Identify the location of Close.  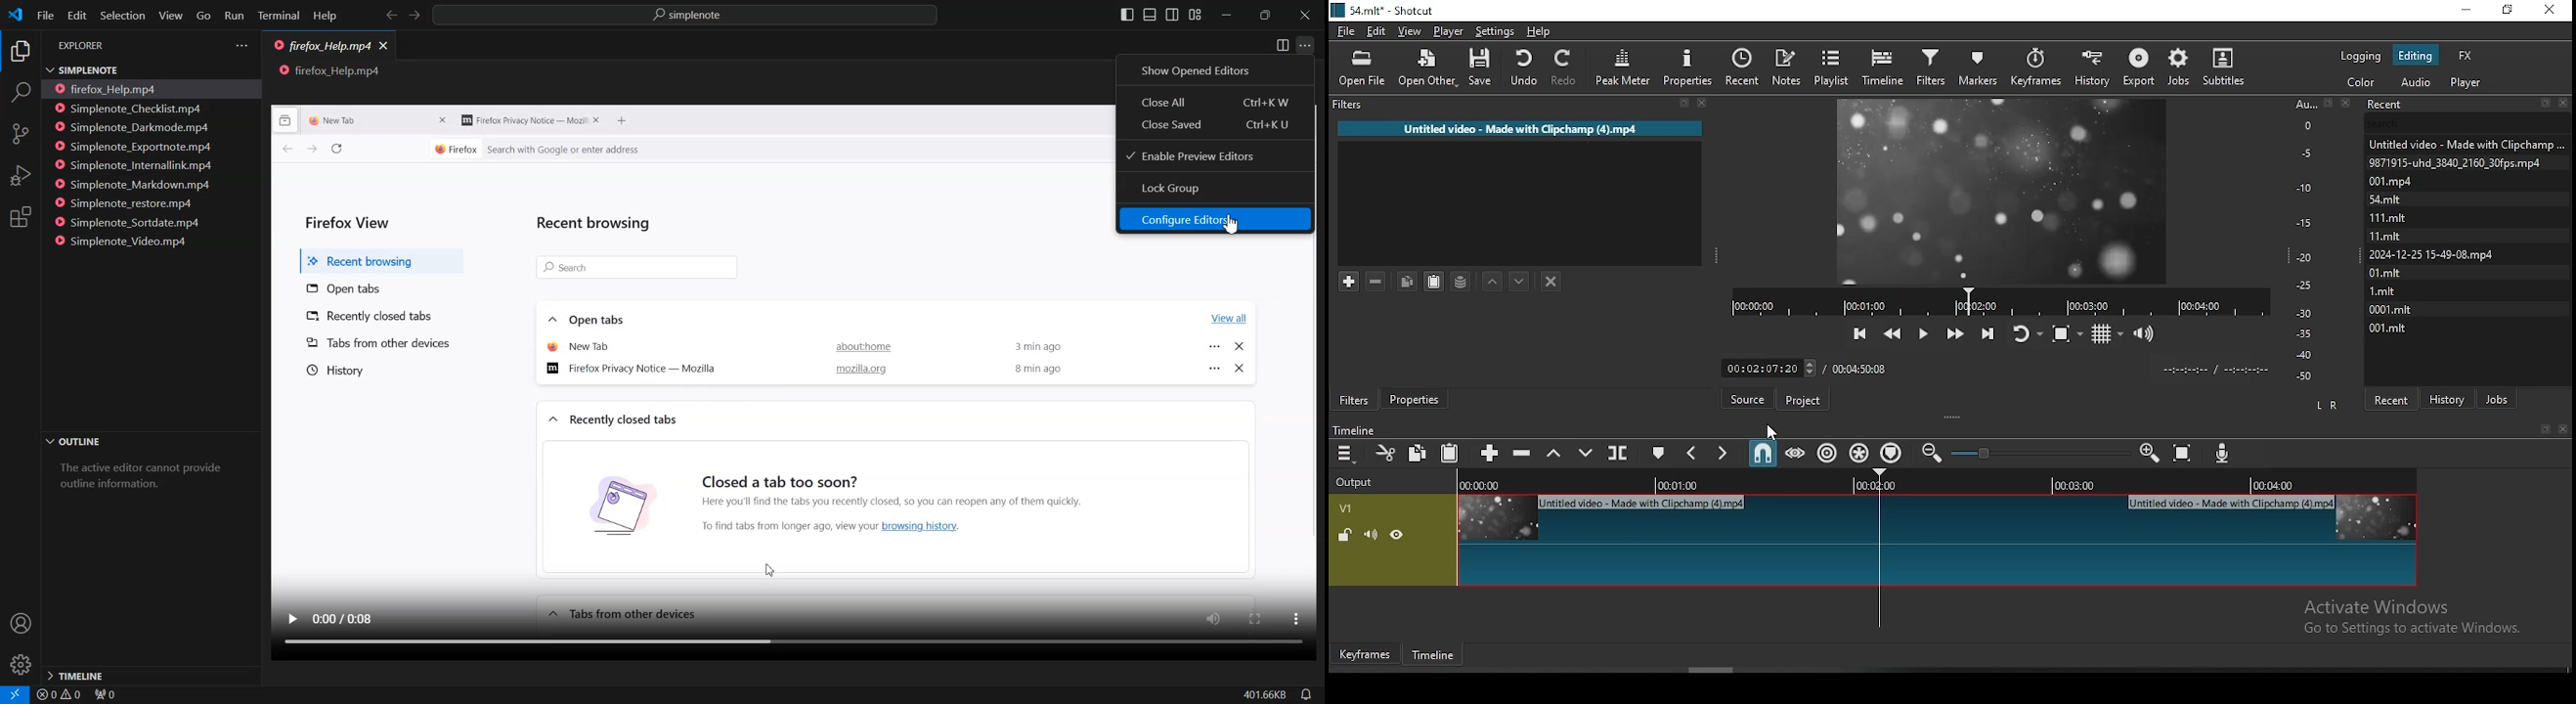
(1305, 16).